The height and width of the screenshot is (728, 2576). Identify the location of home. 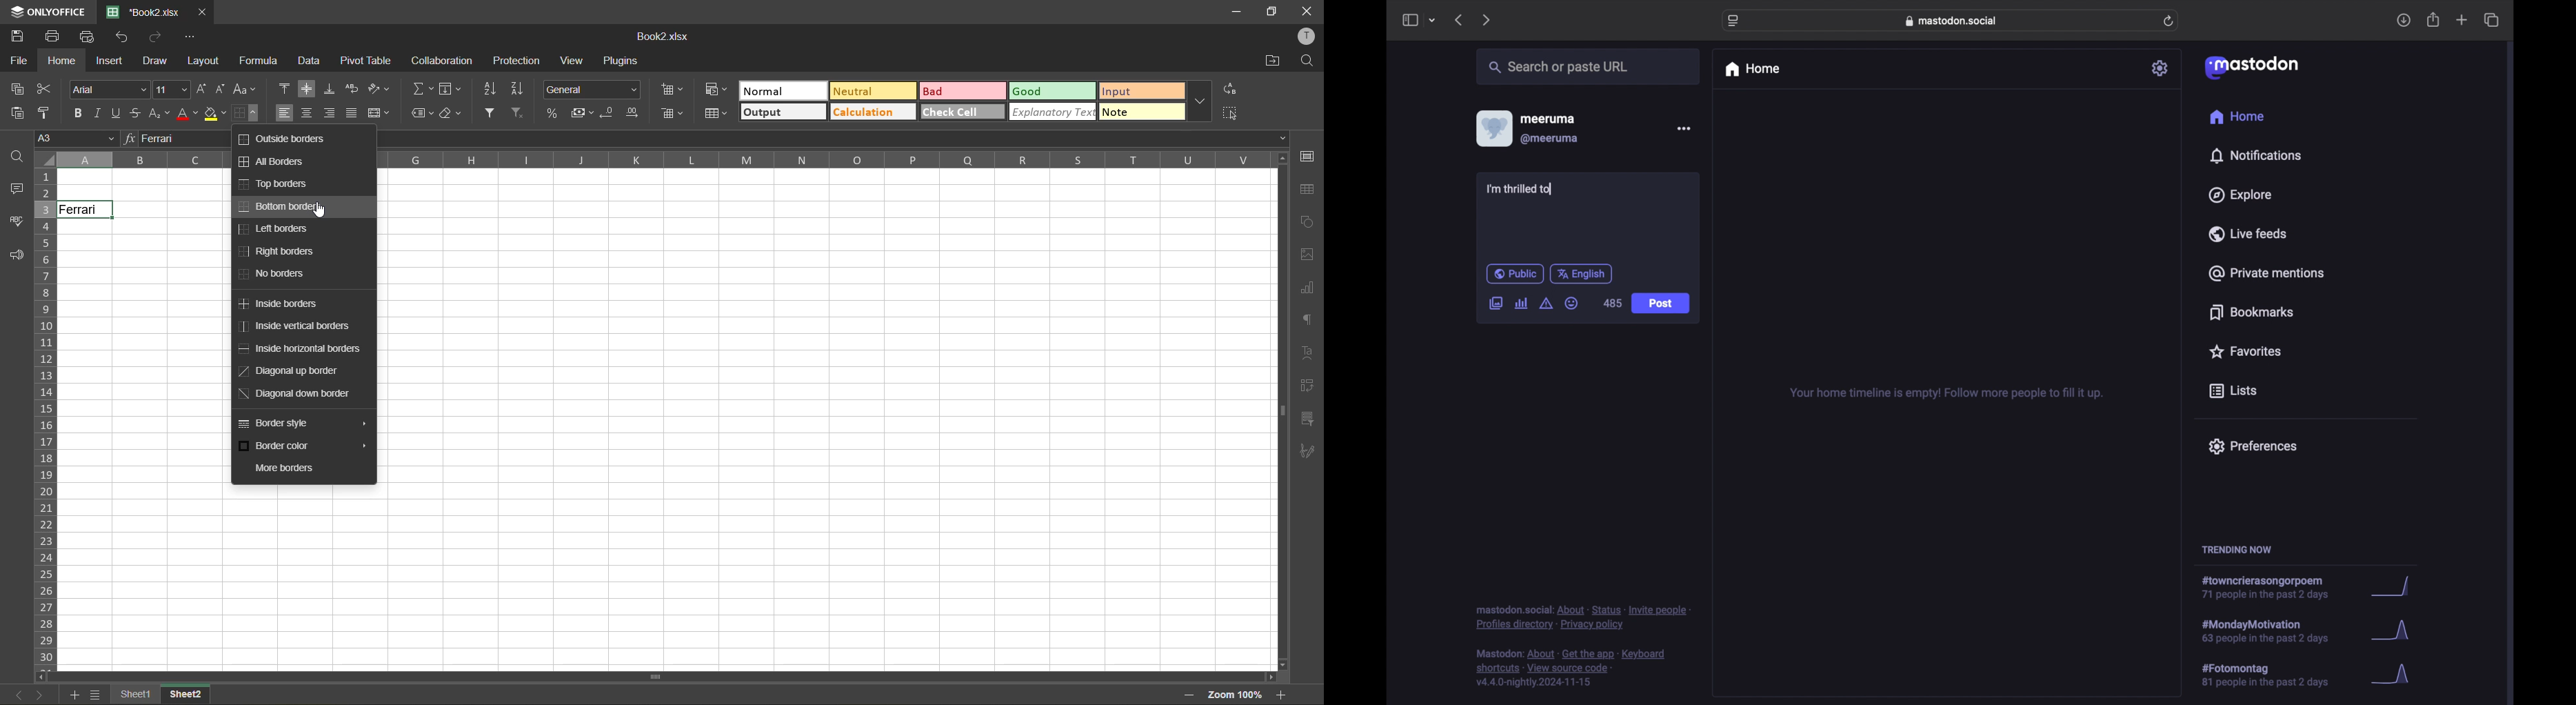
(1752, 69).